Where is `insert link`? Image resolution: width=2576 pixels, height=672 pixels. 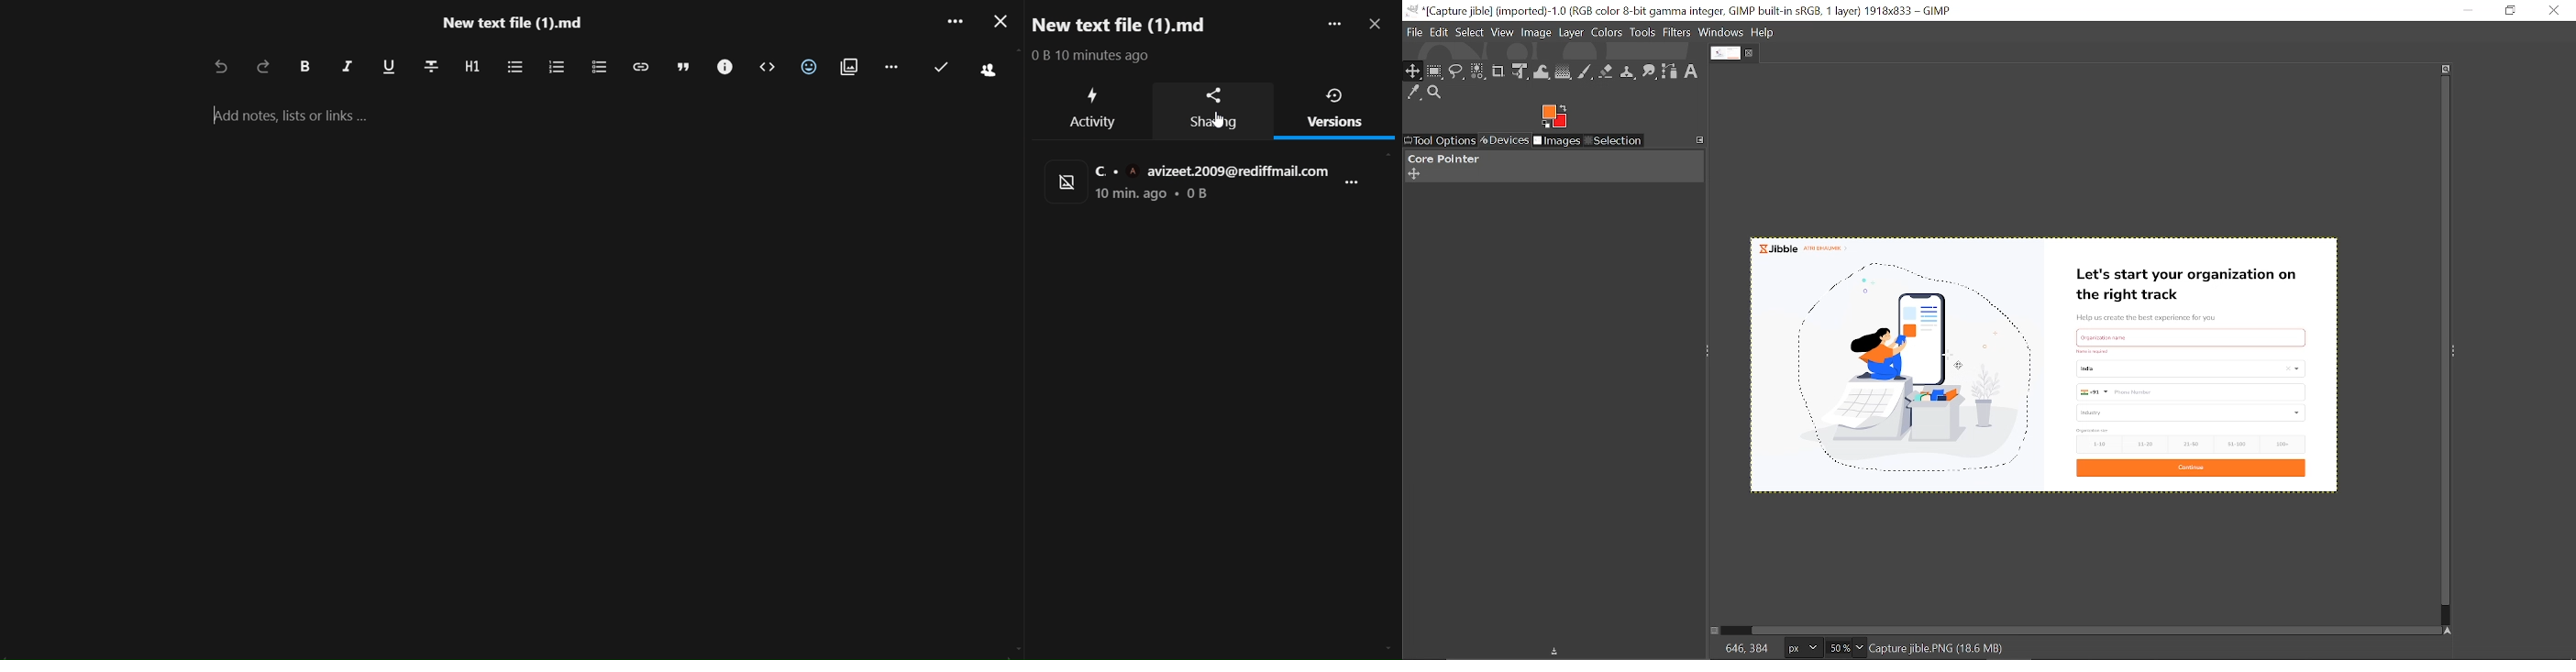 insert link is located at coordinates (640, 66).